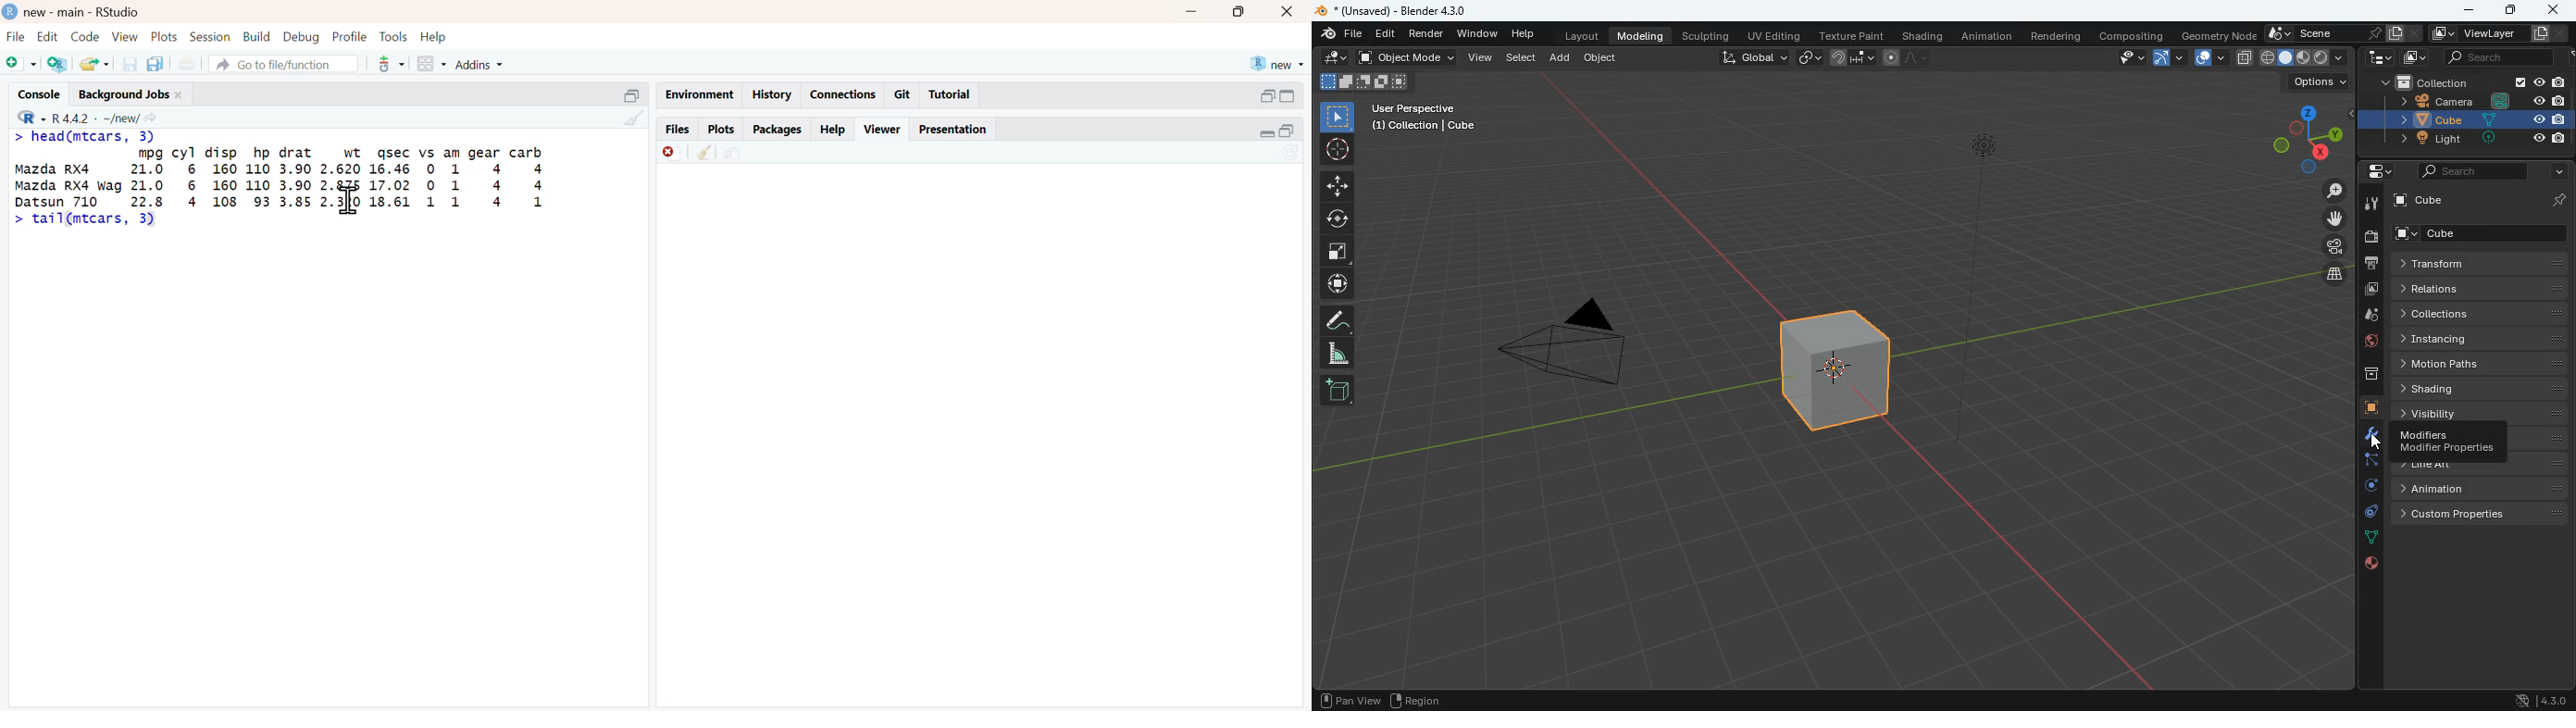 The height and width of the screenshot is (728, 2576). I want to click on Edit, so click(46, 35).